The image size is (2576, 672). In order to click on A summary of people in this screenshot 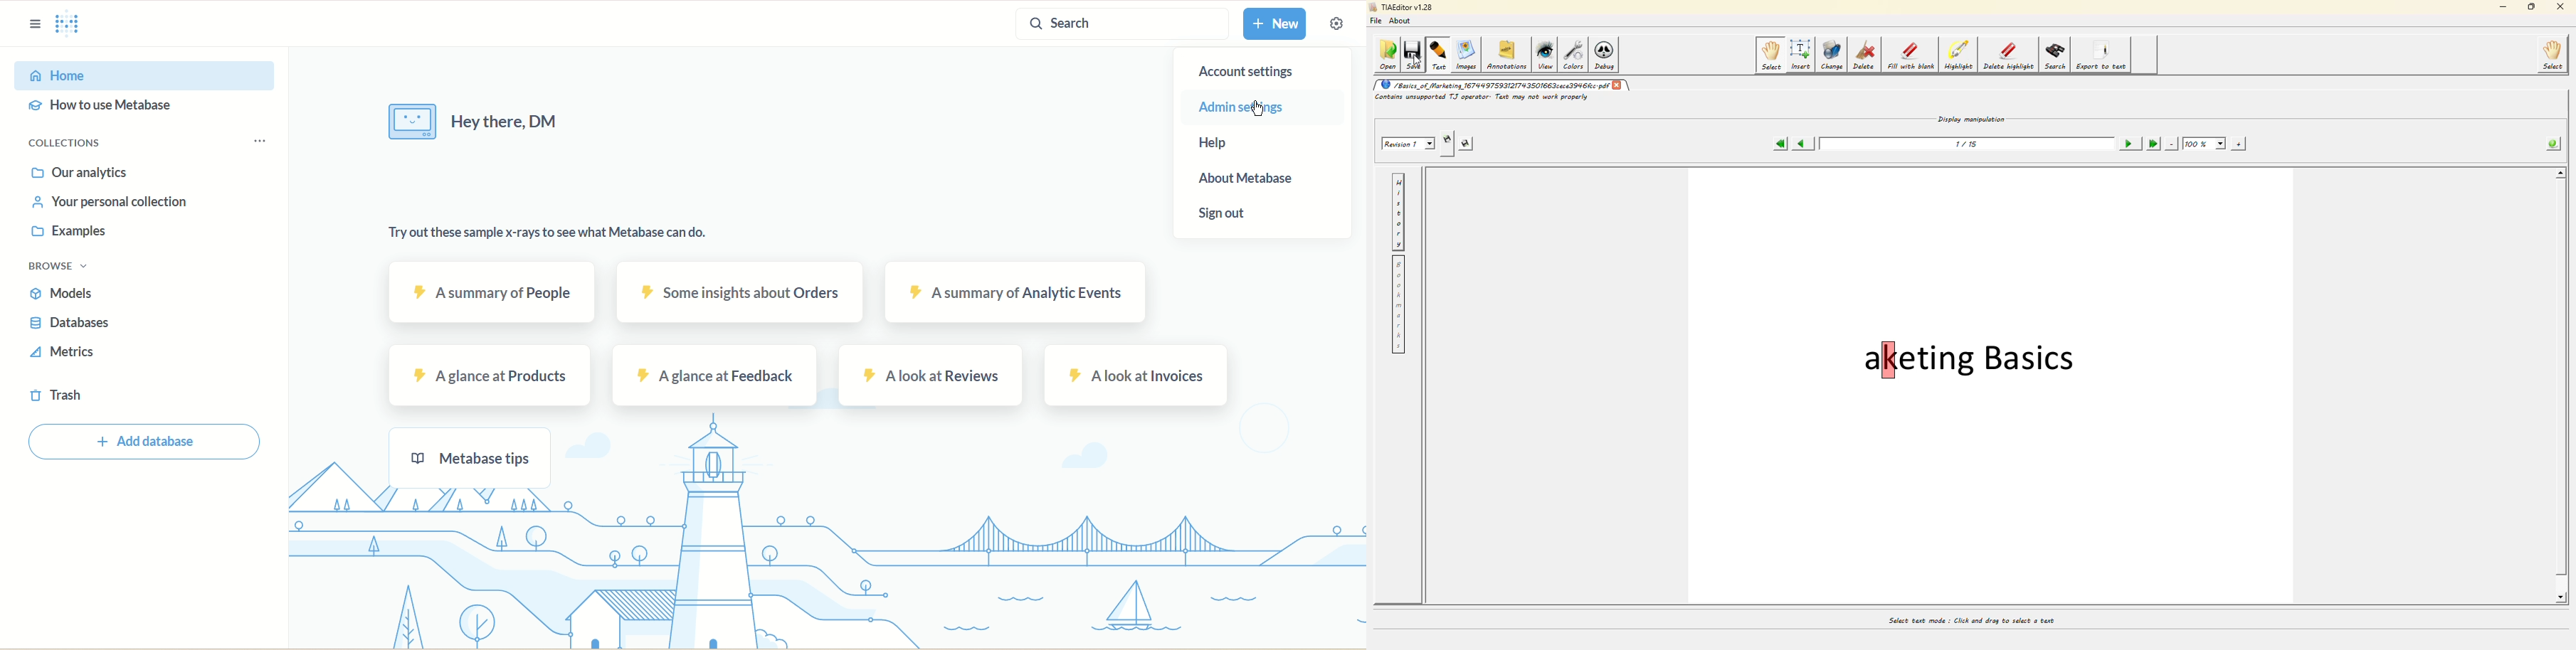, I will do `click(495, 294)`.